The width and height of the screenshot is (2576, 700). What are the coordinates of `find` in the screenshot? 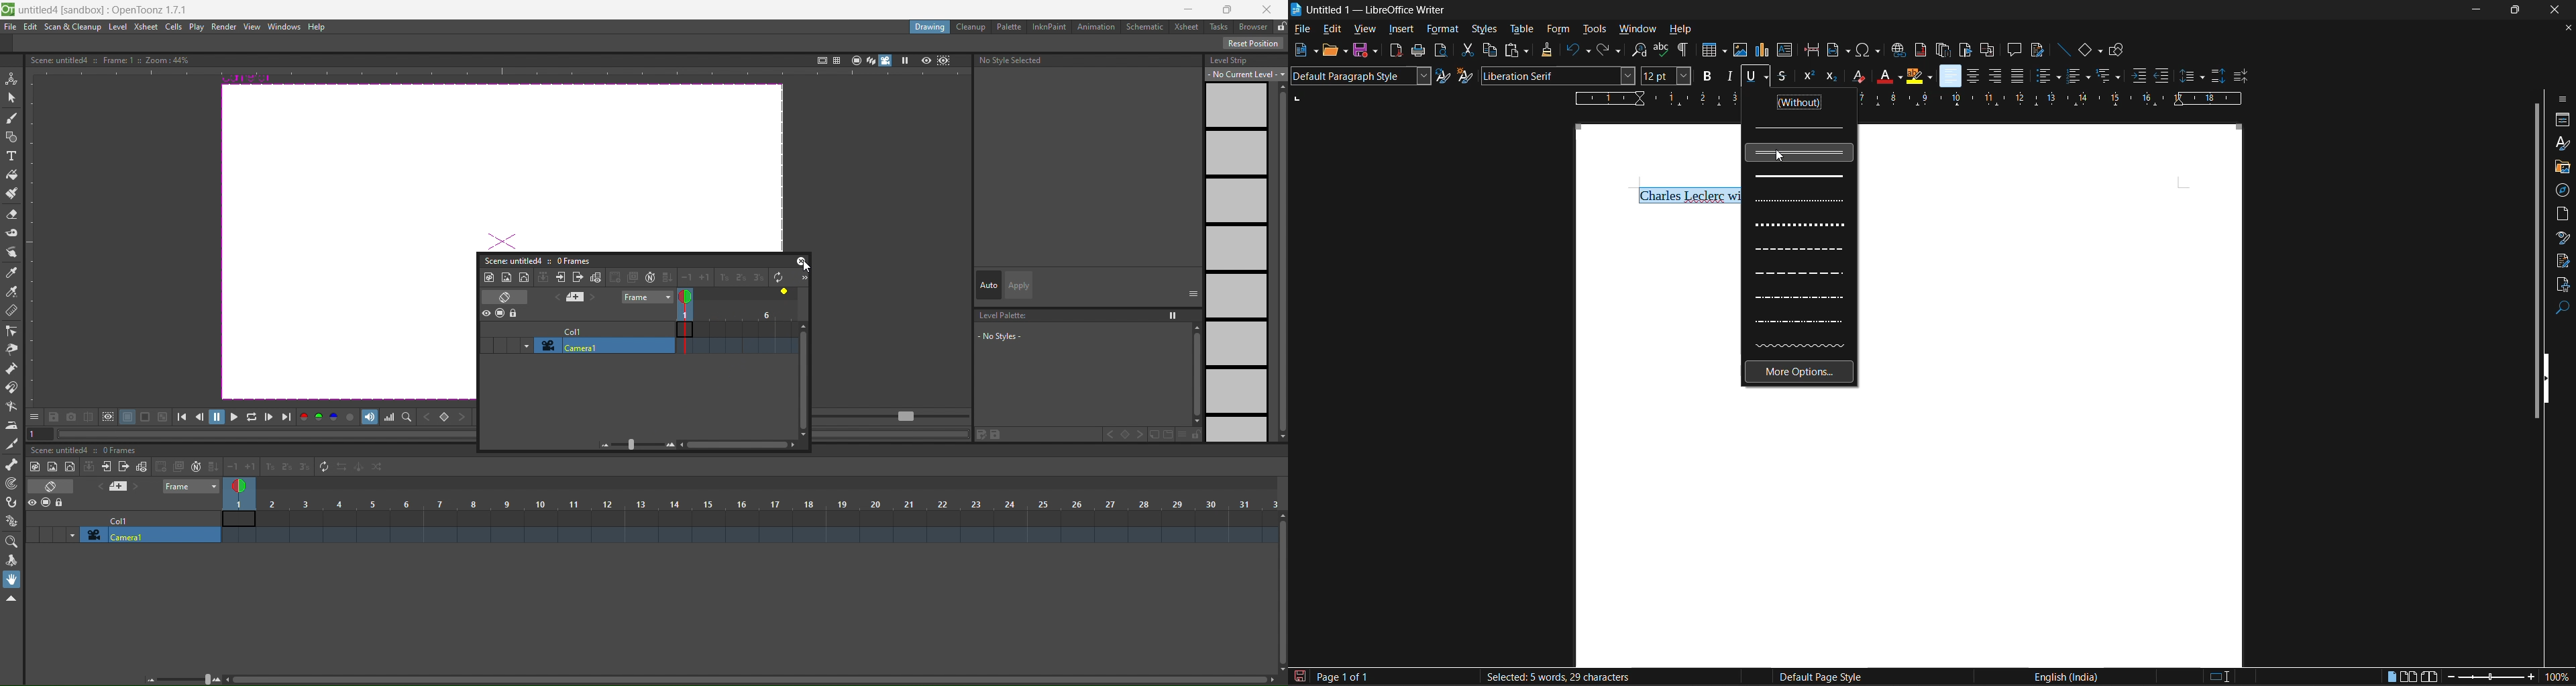 It's located at (2563, 309).